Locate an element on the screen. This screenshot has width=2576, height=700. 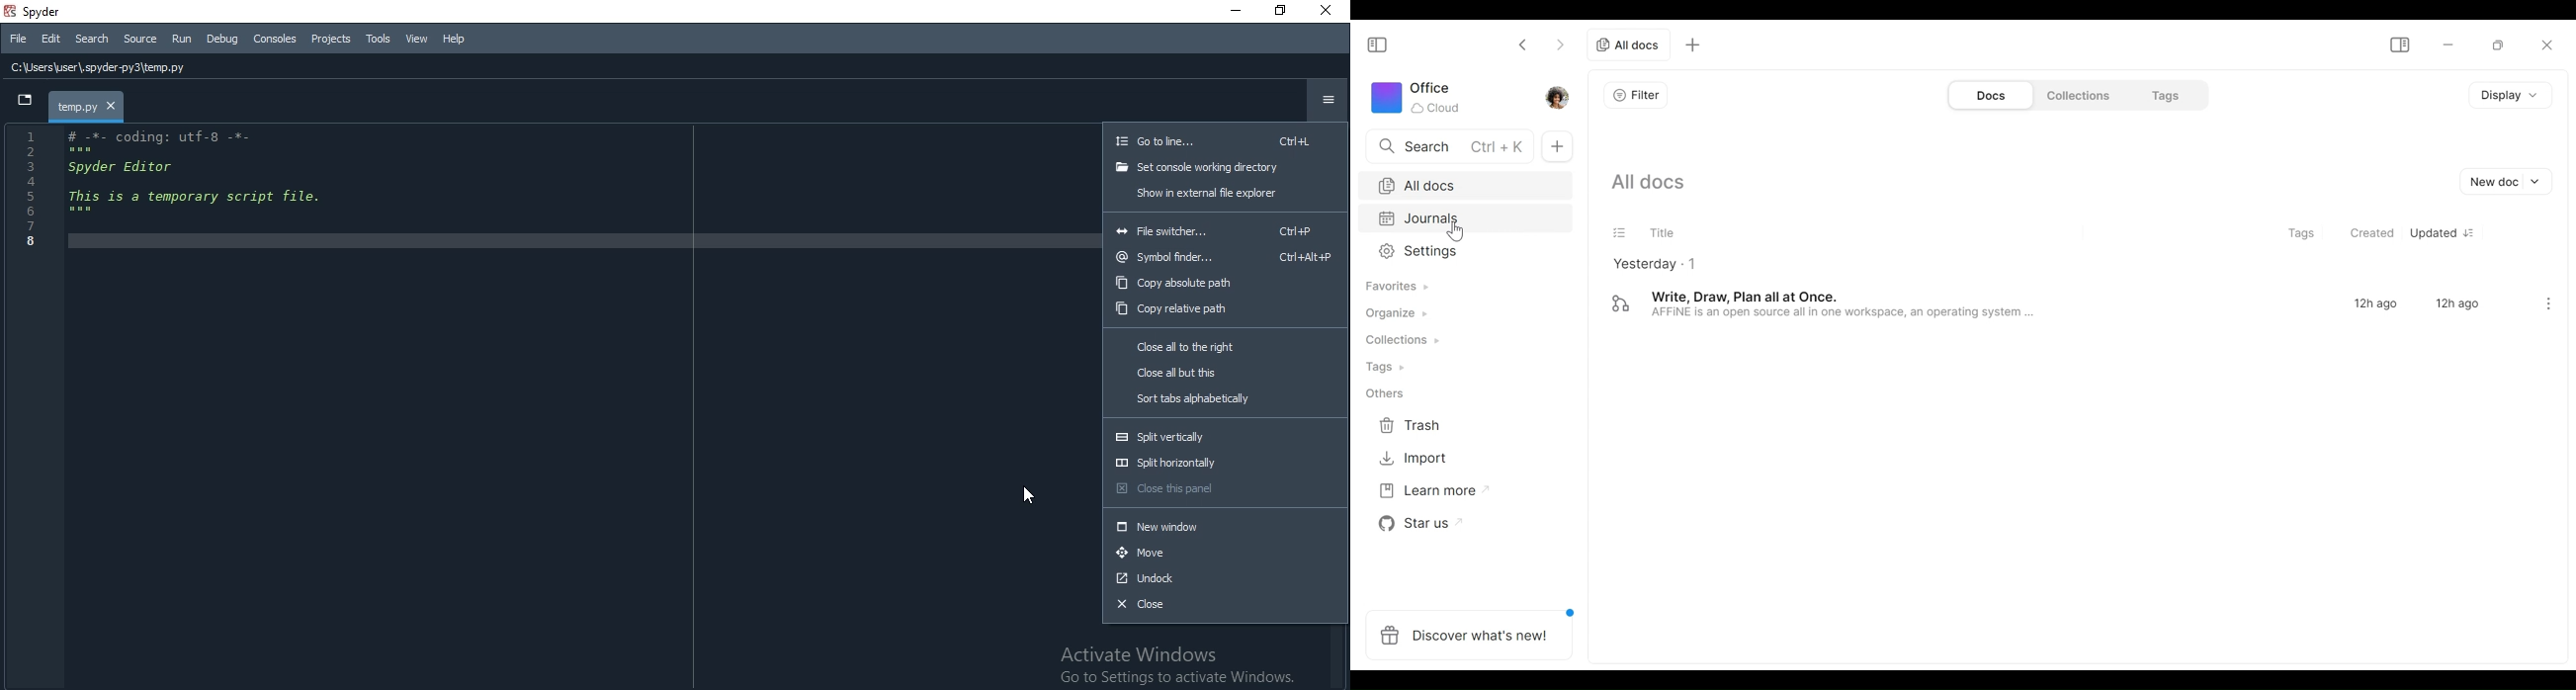
Source is located at coordinates (138, 40).